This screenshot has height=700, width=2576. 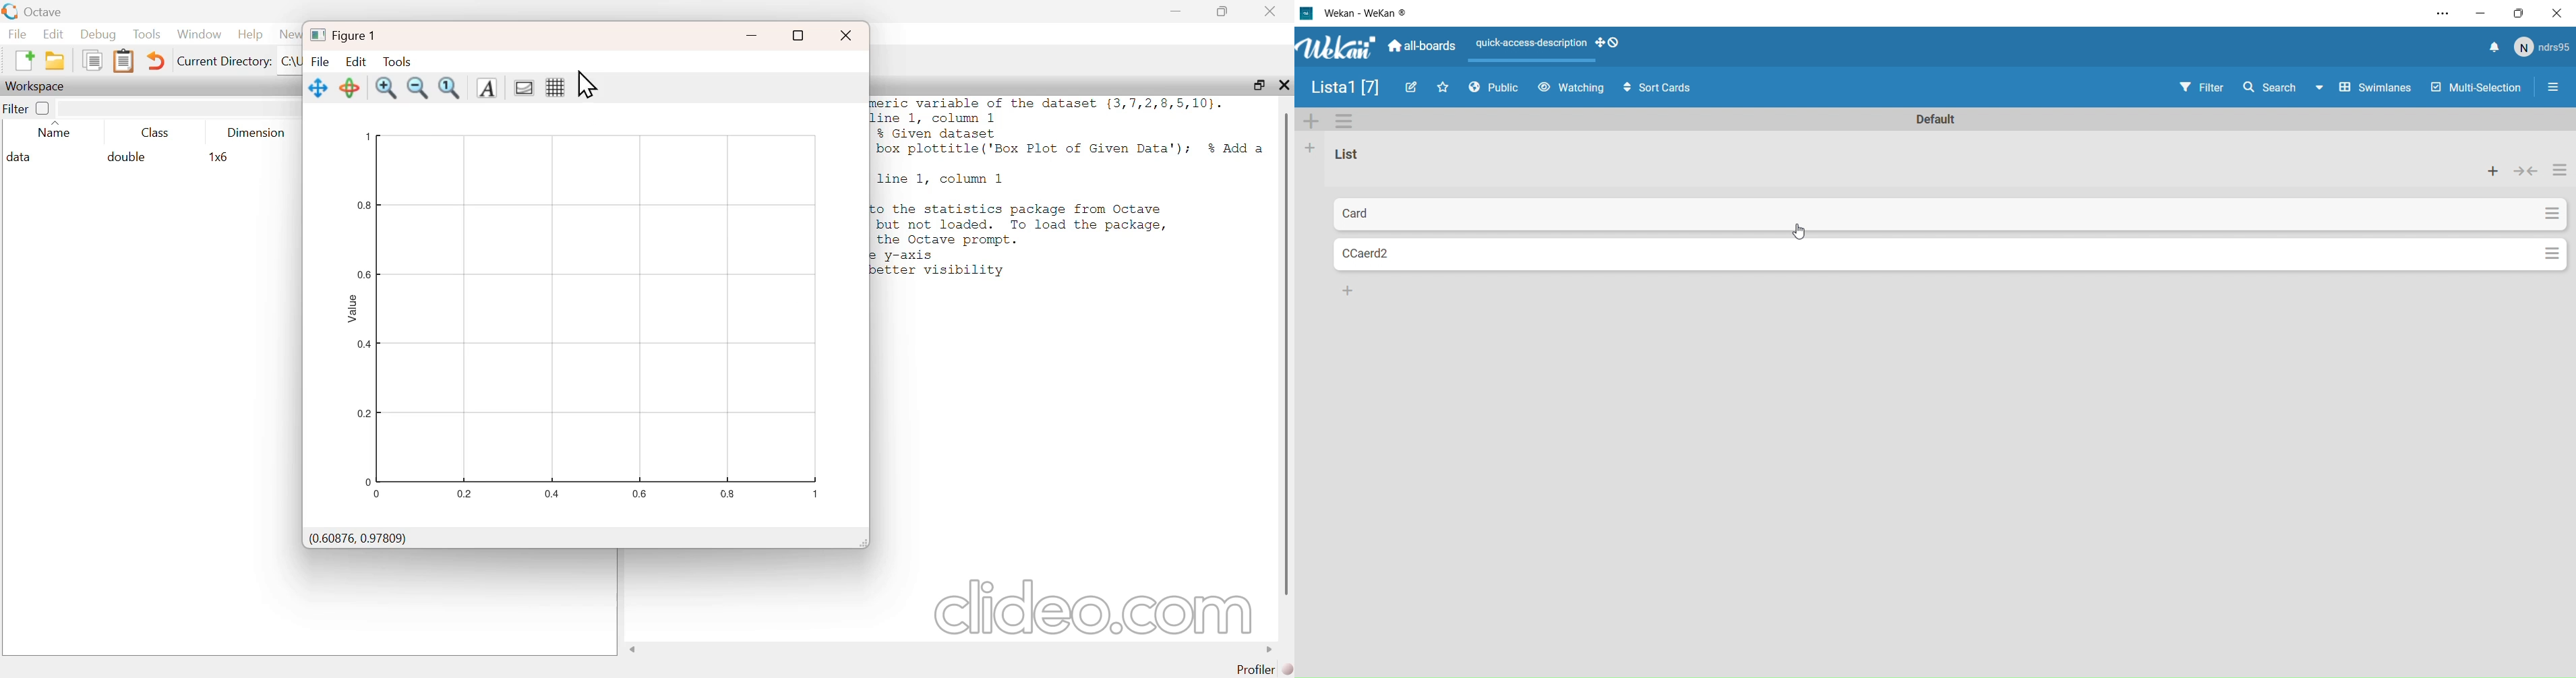 What do you see at coordinates (128, 156) in the screenshot?
I see `double` at bounding box center [128, 156].